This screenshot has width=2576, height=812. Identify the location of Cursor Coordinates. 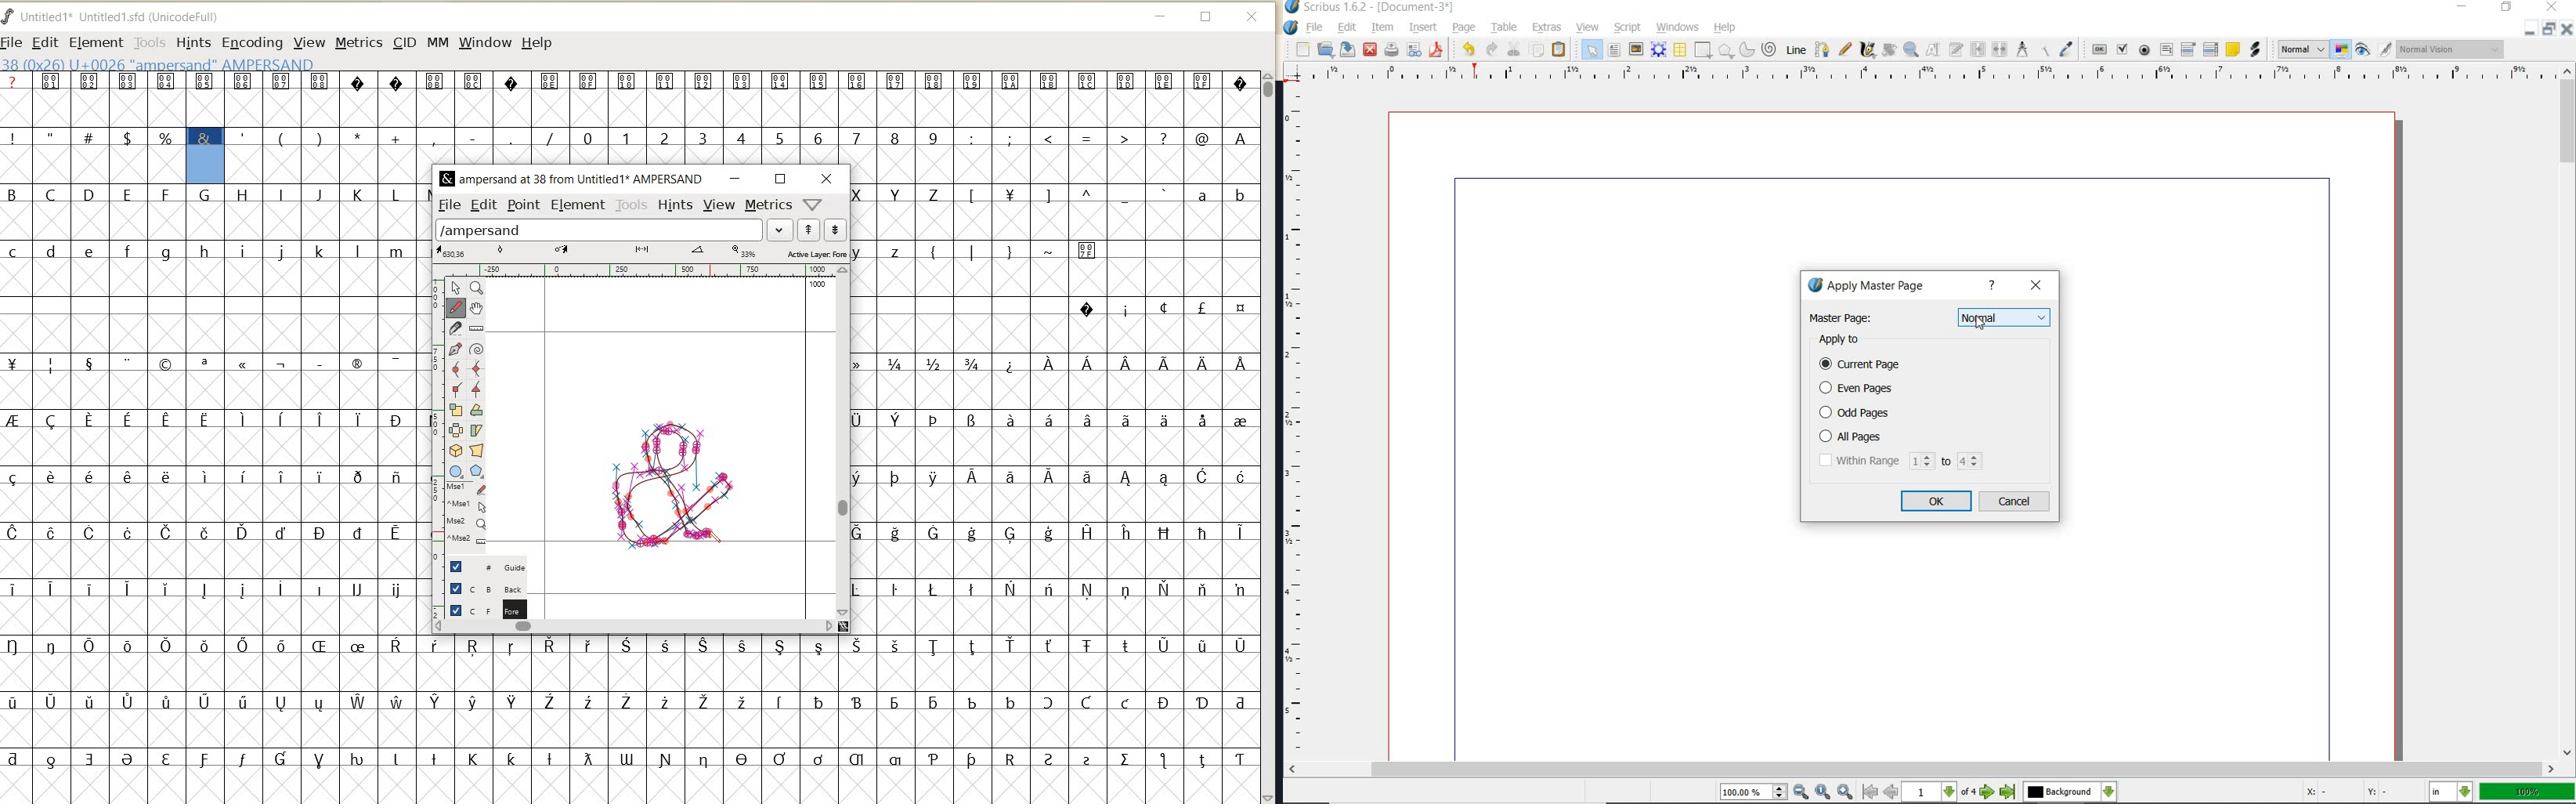
(2363, 793).